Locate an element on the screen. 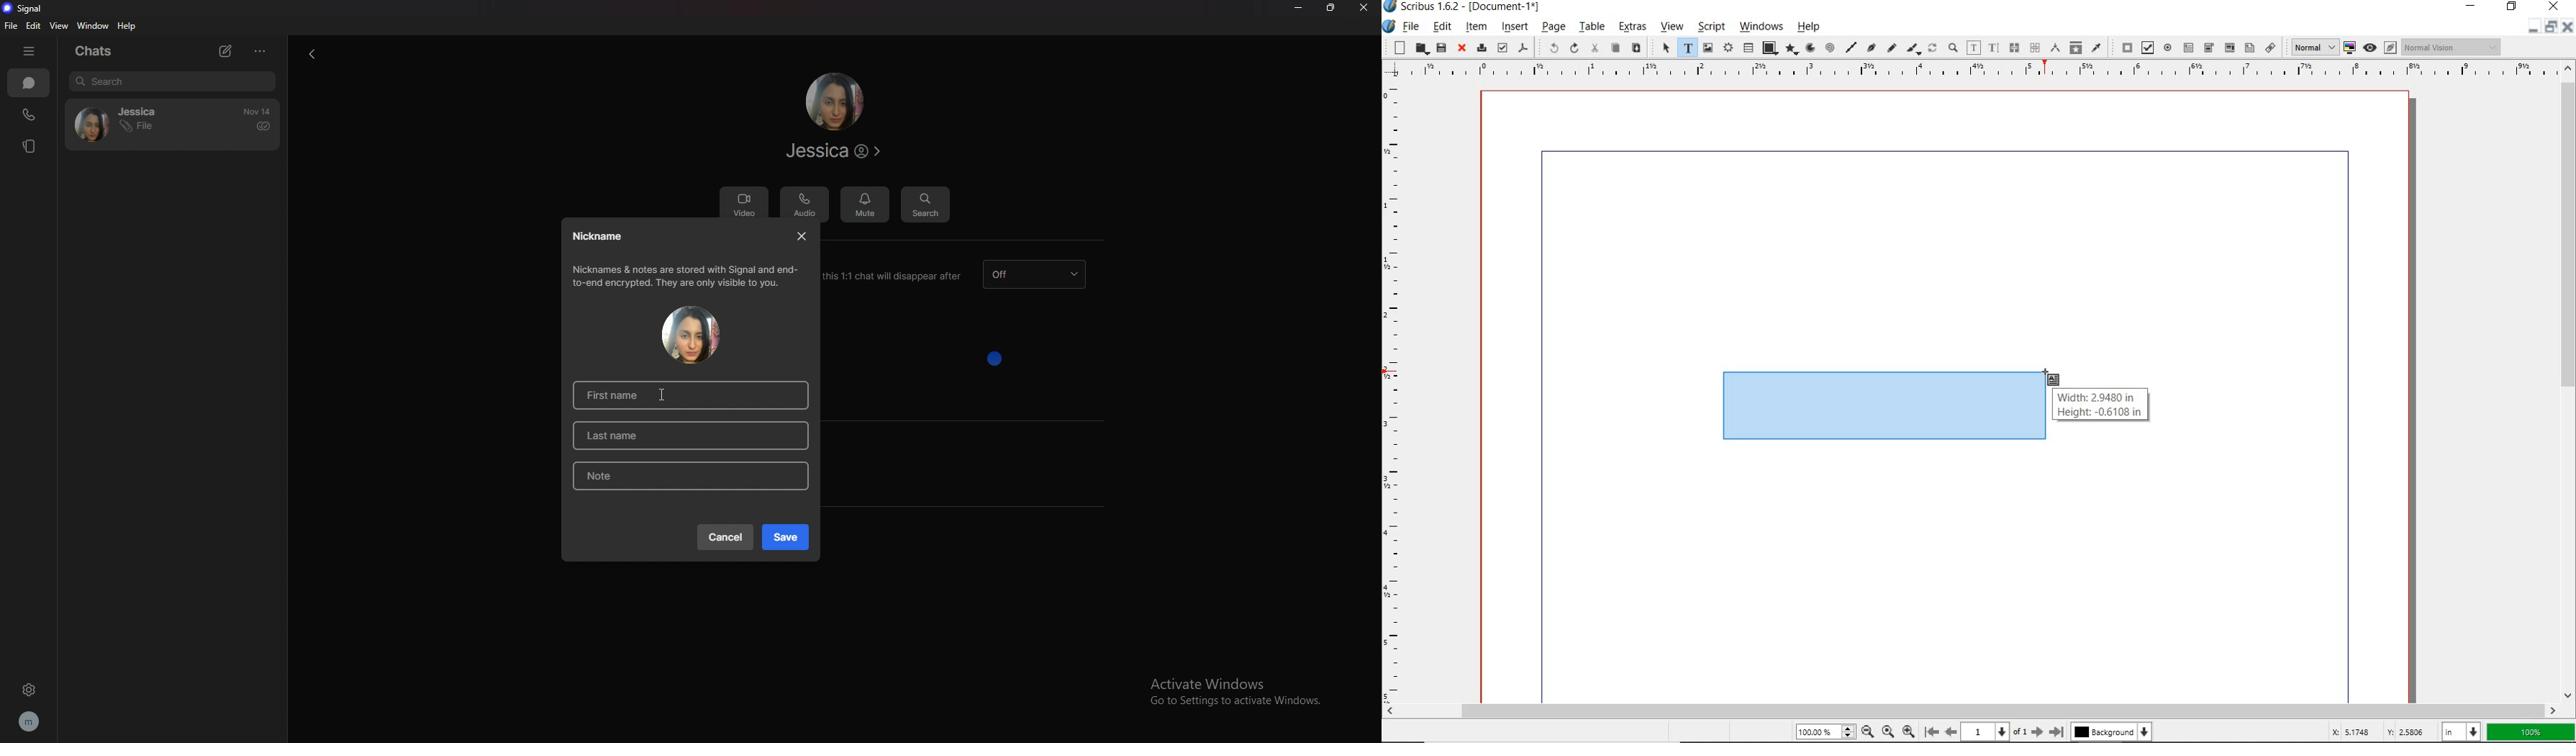 This screenshot has height=756, width=2576. Zoom in is located at coordinates (1909, 730).